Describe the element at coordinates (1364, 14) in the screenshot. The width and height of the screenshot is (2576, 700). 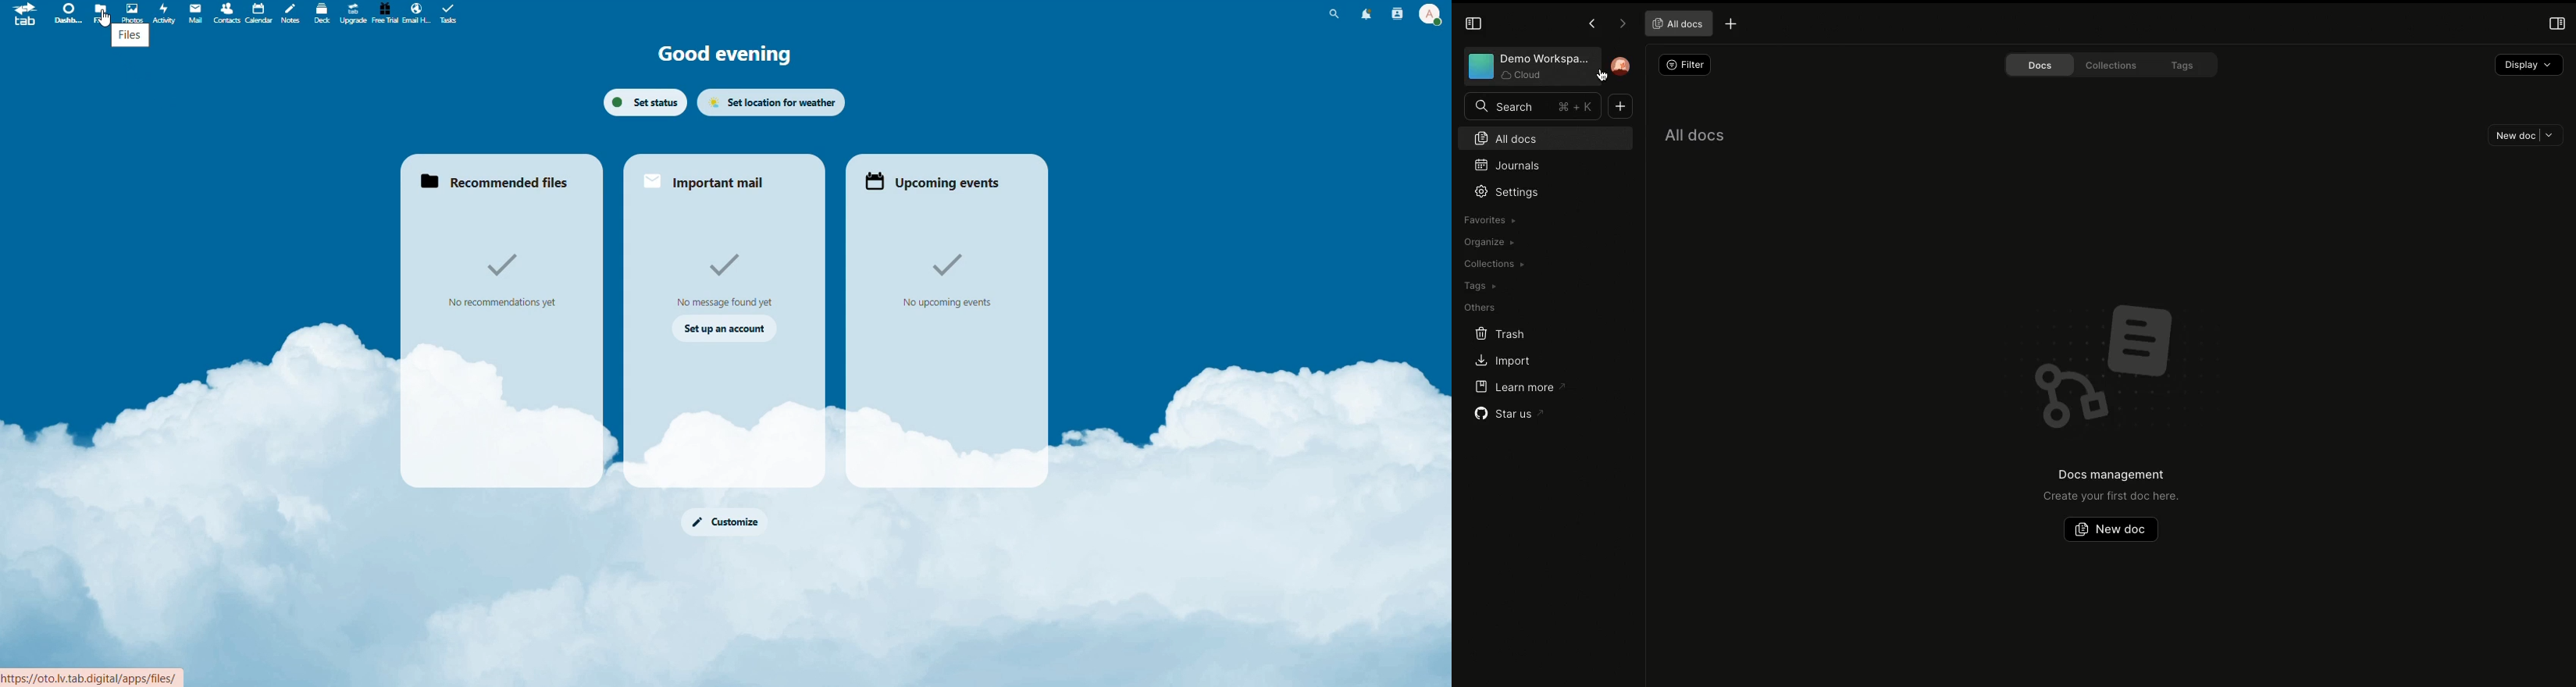
I see `Notification` at that location.